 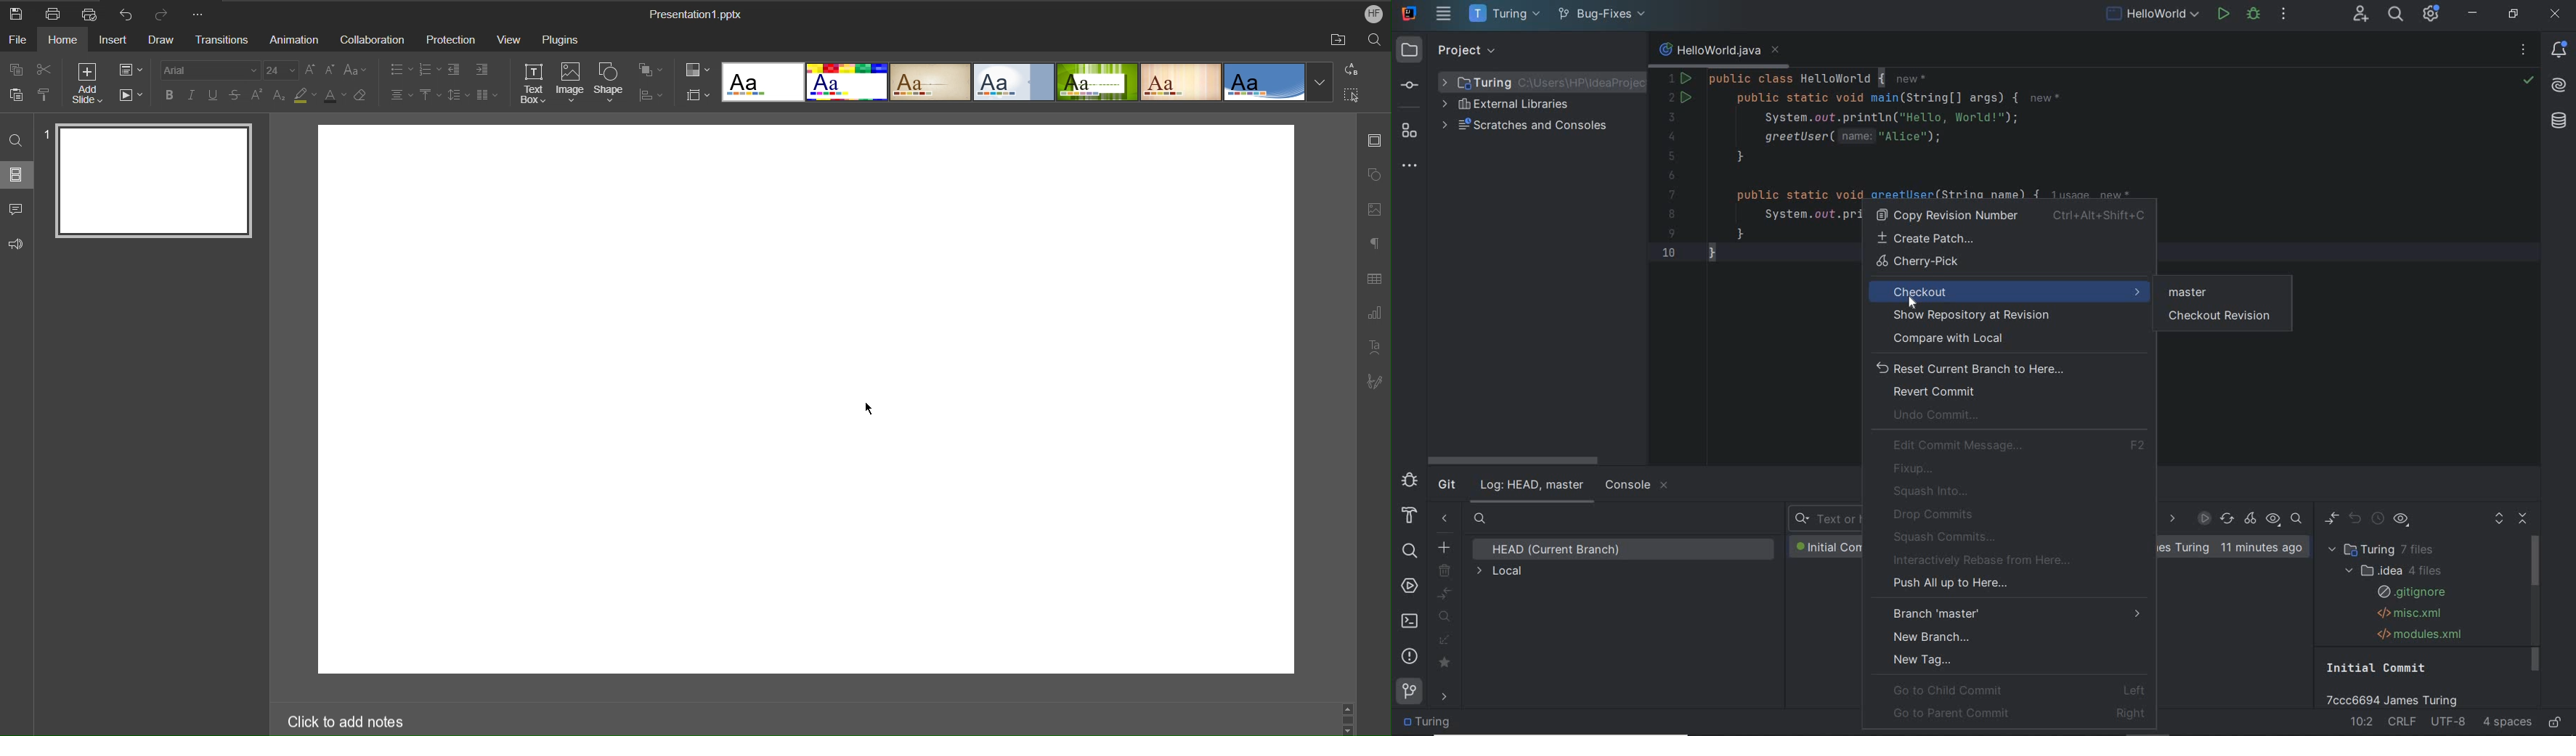 I want to click on Presentation Title, so click(x=696, y=13).